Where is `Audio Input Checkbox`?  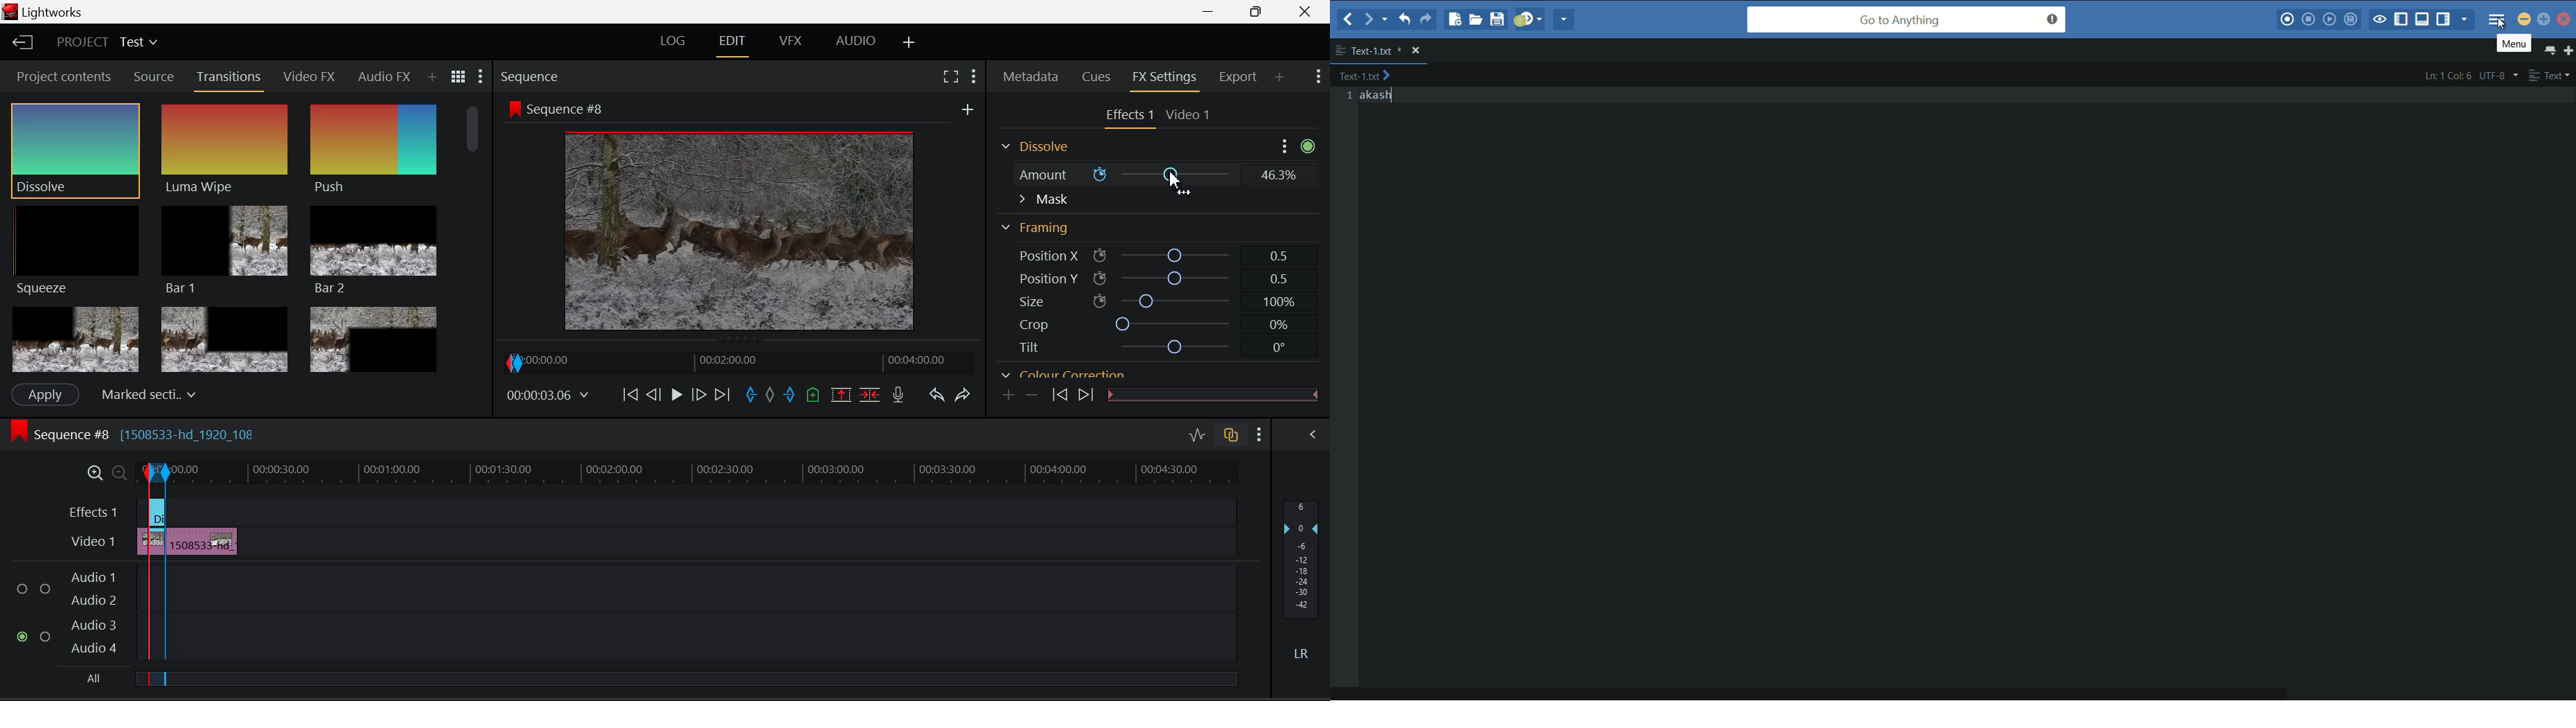
Audio Input Checkbox is located at coordinates (46, 634).